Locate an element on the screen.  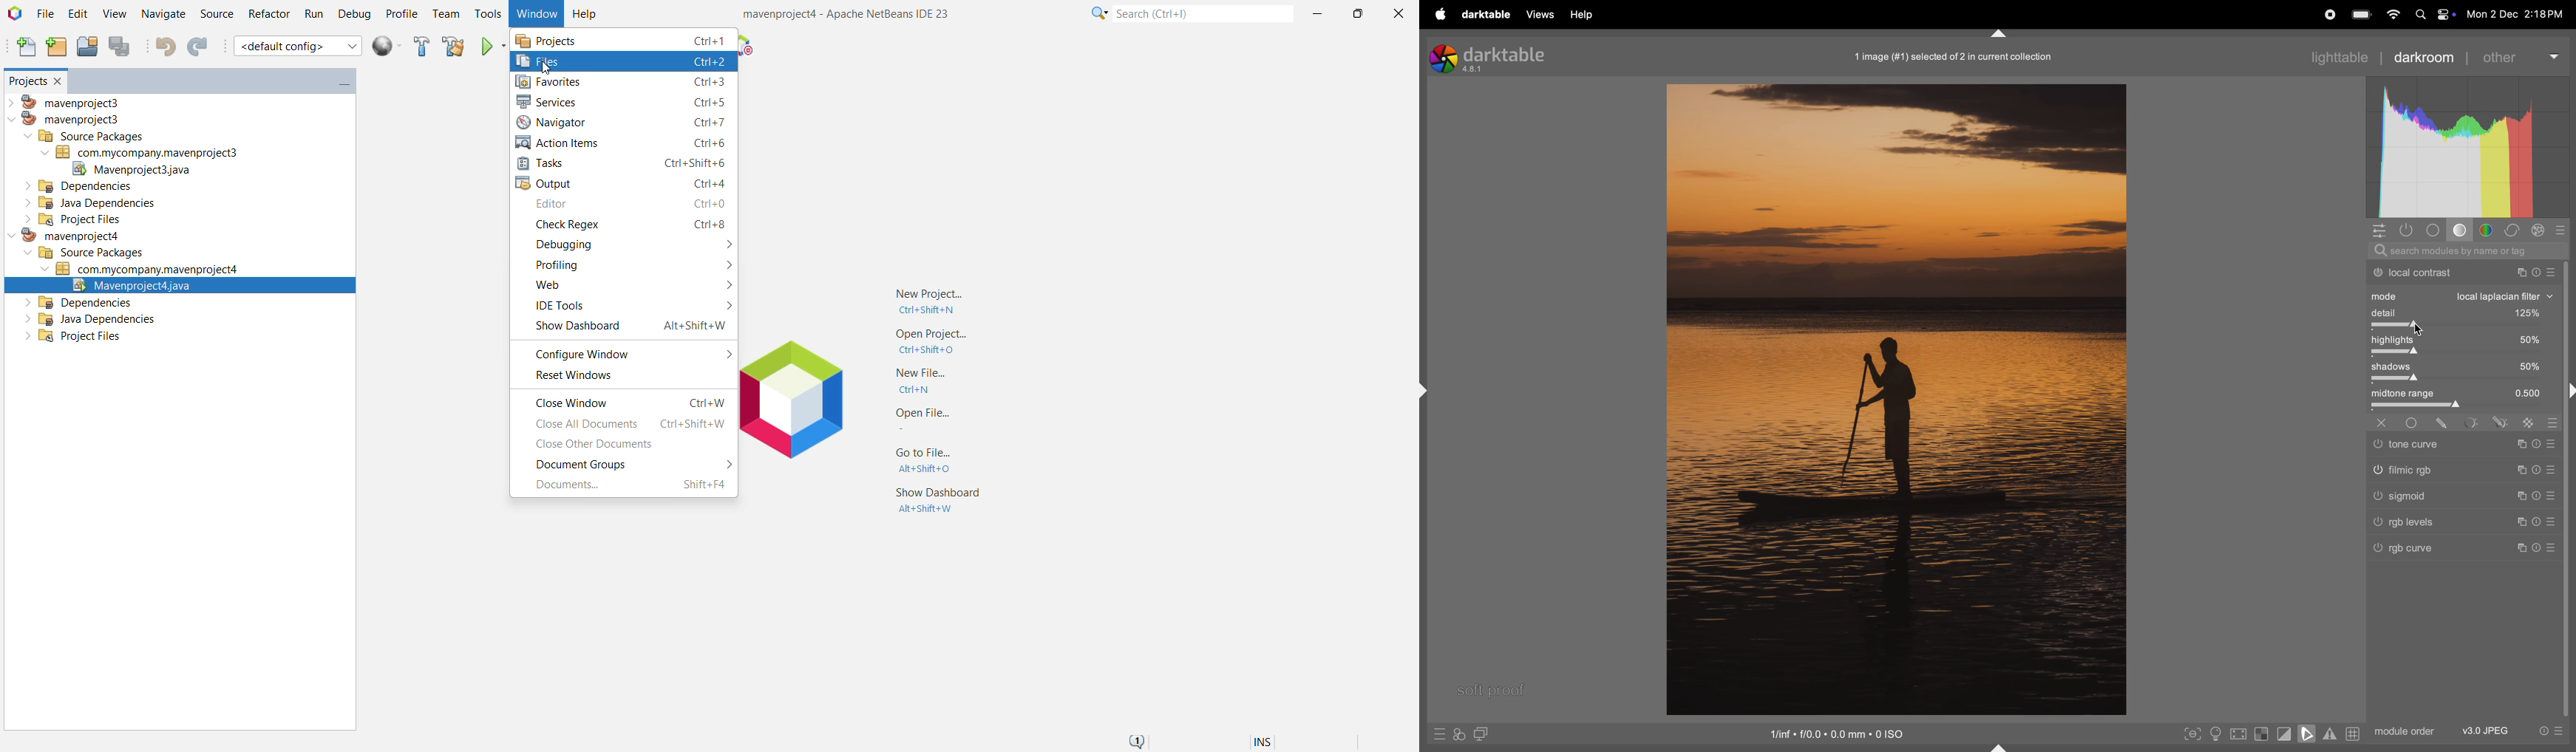
Java Dependencies is located at coordinates (86, 204).